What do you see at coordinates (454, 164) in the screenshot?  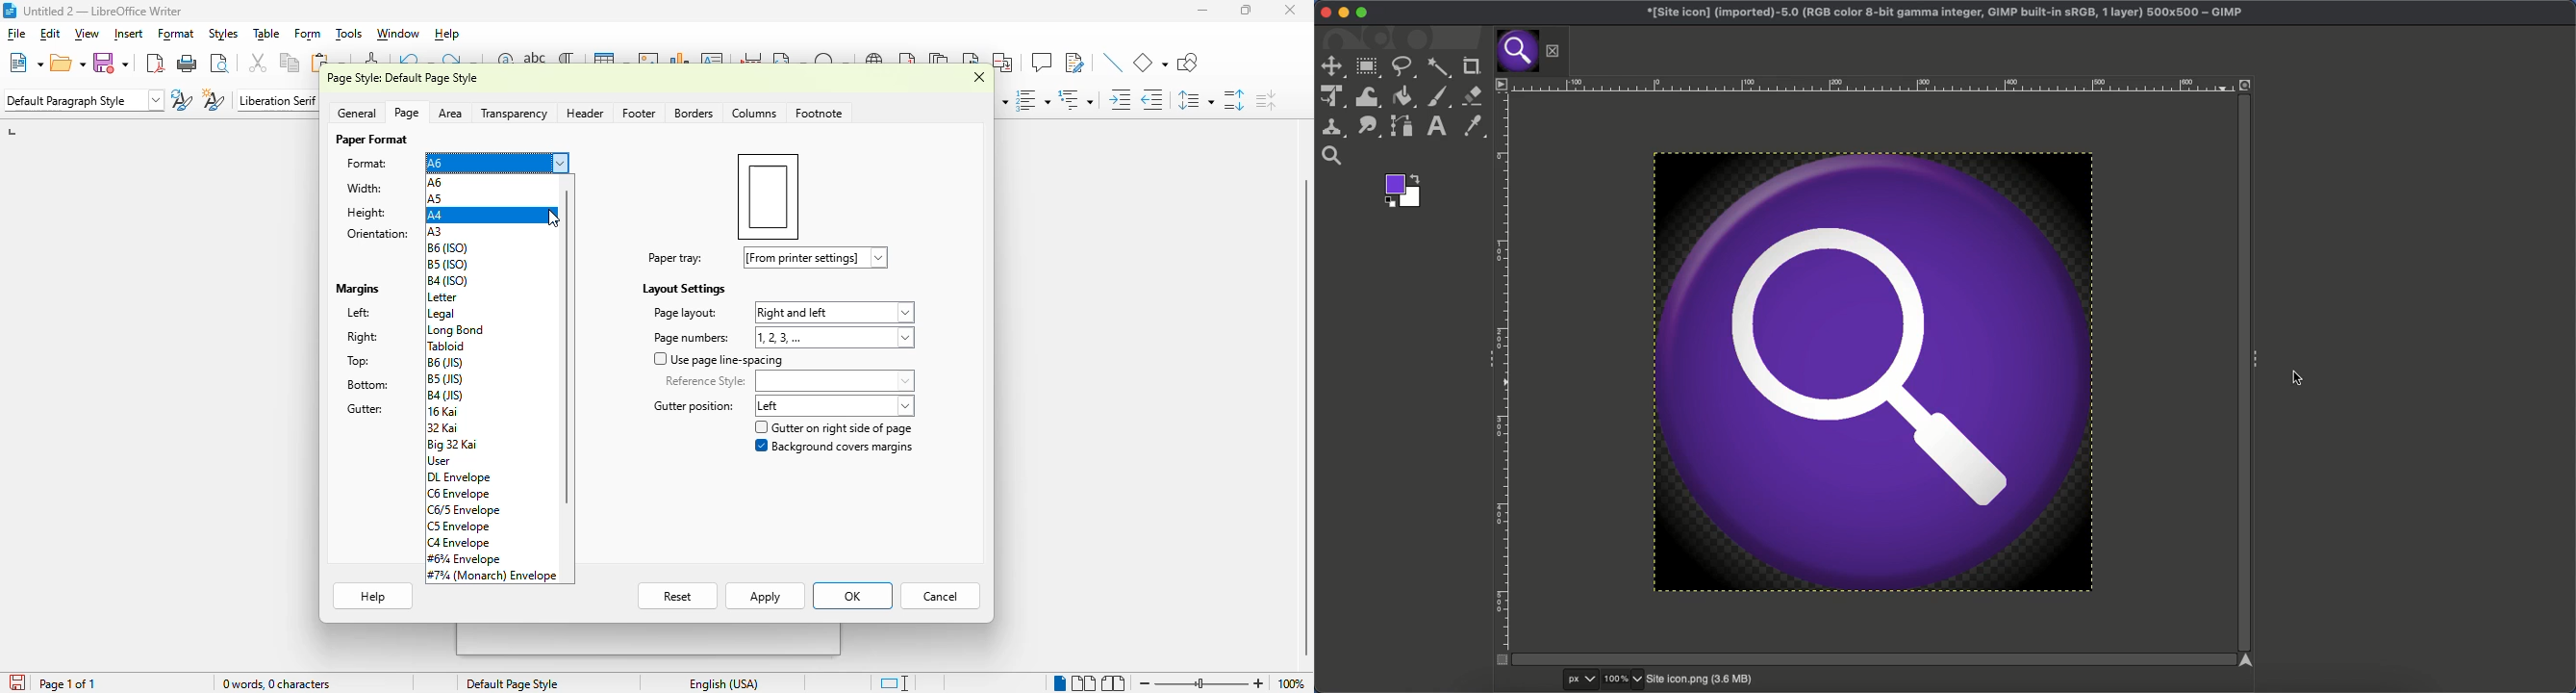 I see `format: A6` at bounding box center [454, 164].